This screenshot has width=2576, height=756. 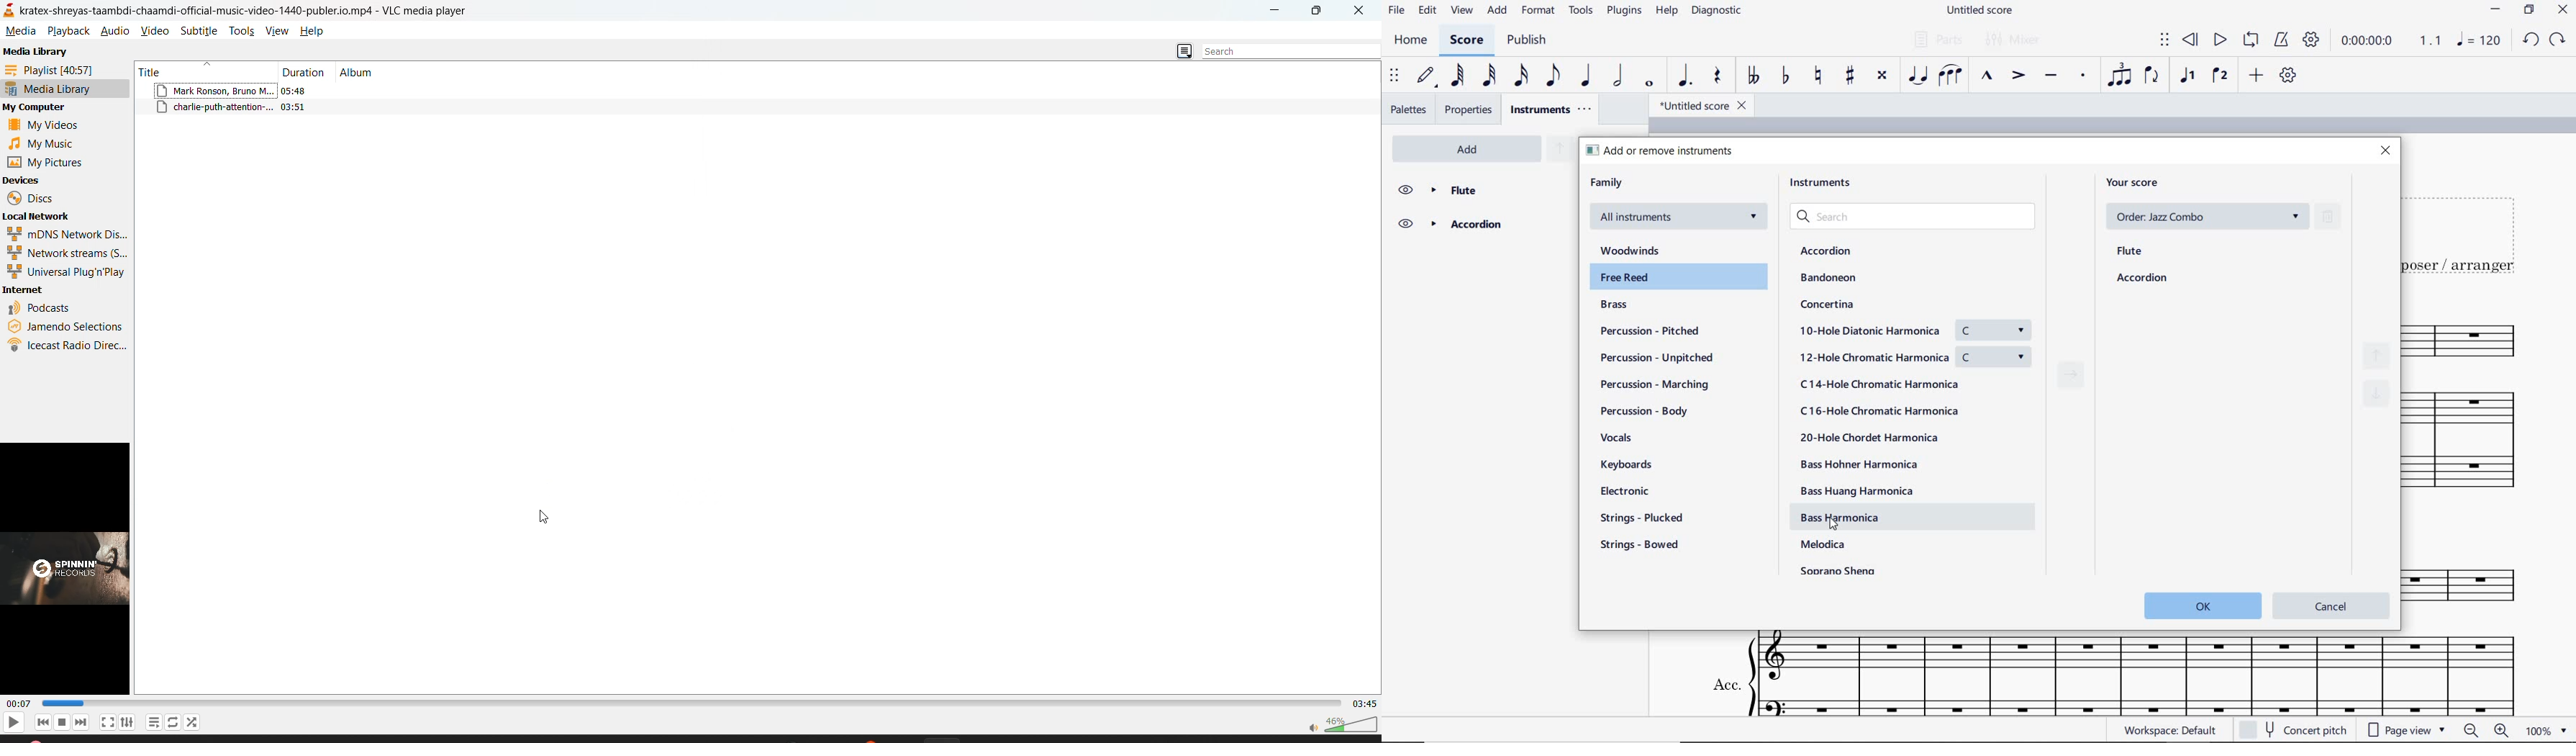 I want to click on family, so click(x=1607, y=182).